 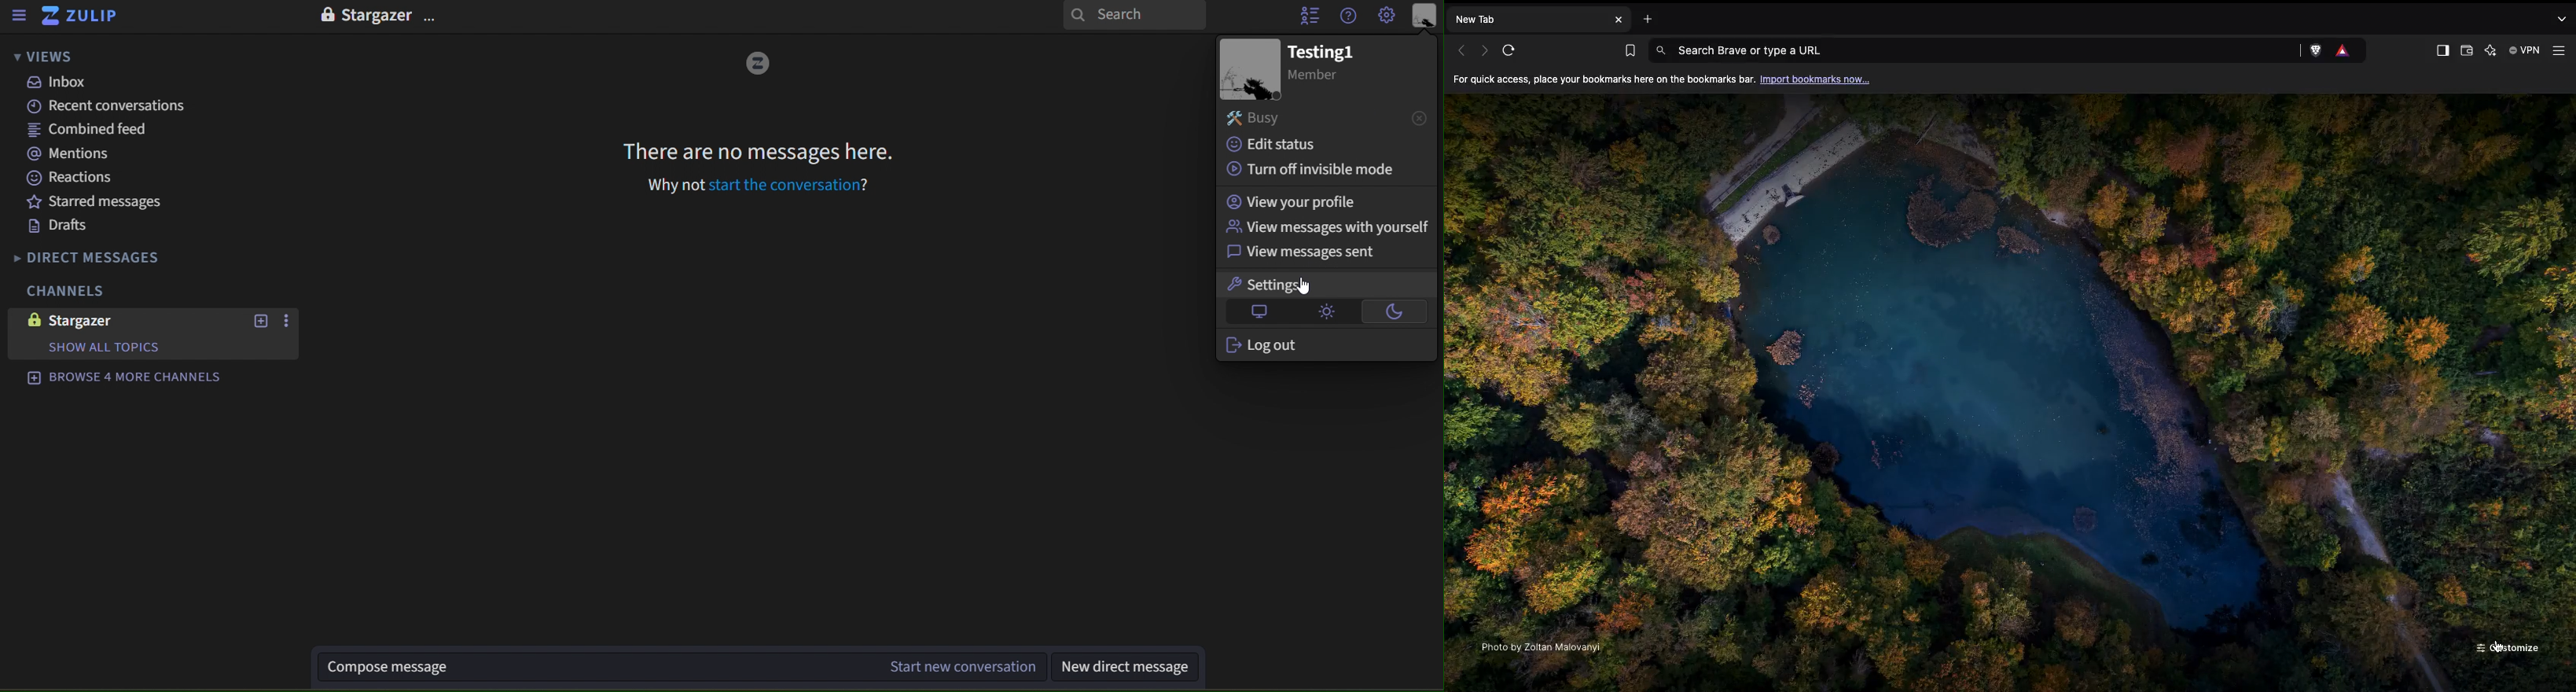 What do you see at coordinates (1350, 15) in the screenshot?
I see `help` at bounding box center [1350, 15].